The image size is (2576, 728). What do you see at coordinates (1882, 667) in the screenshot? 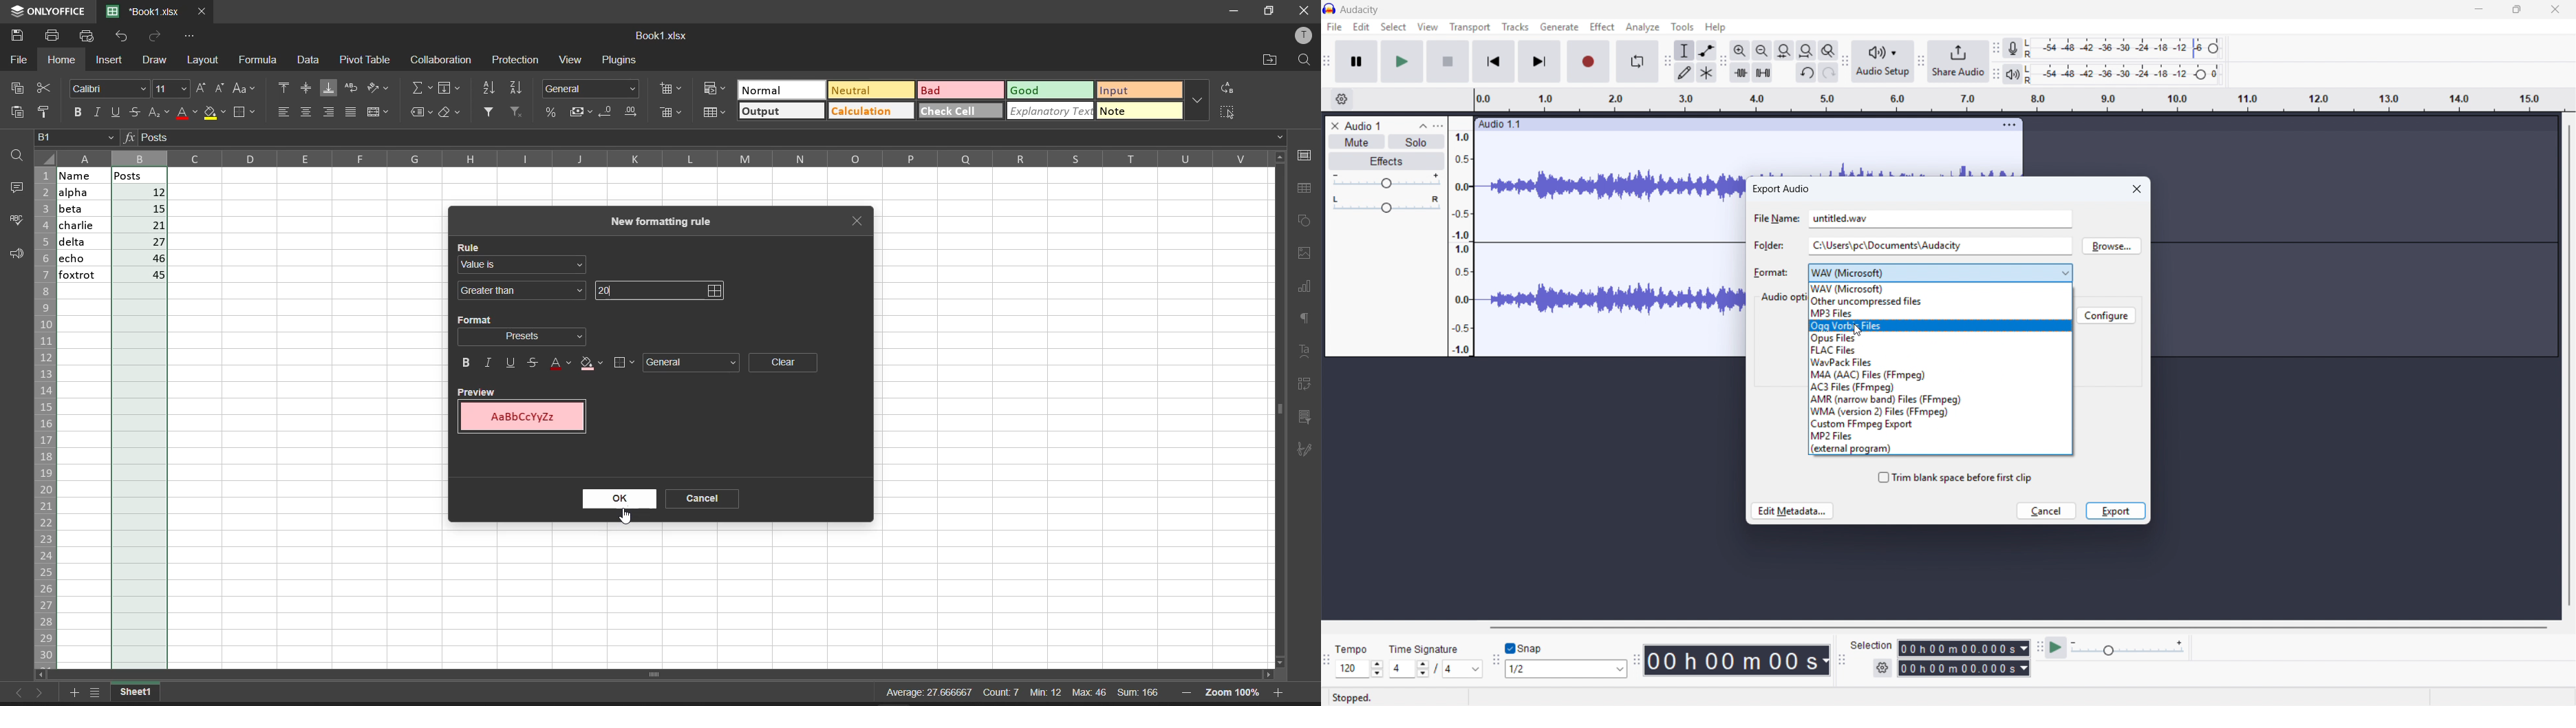
I see `Selection settings ` at bounding box center [1882, 667].